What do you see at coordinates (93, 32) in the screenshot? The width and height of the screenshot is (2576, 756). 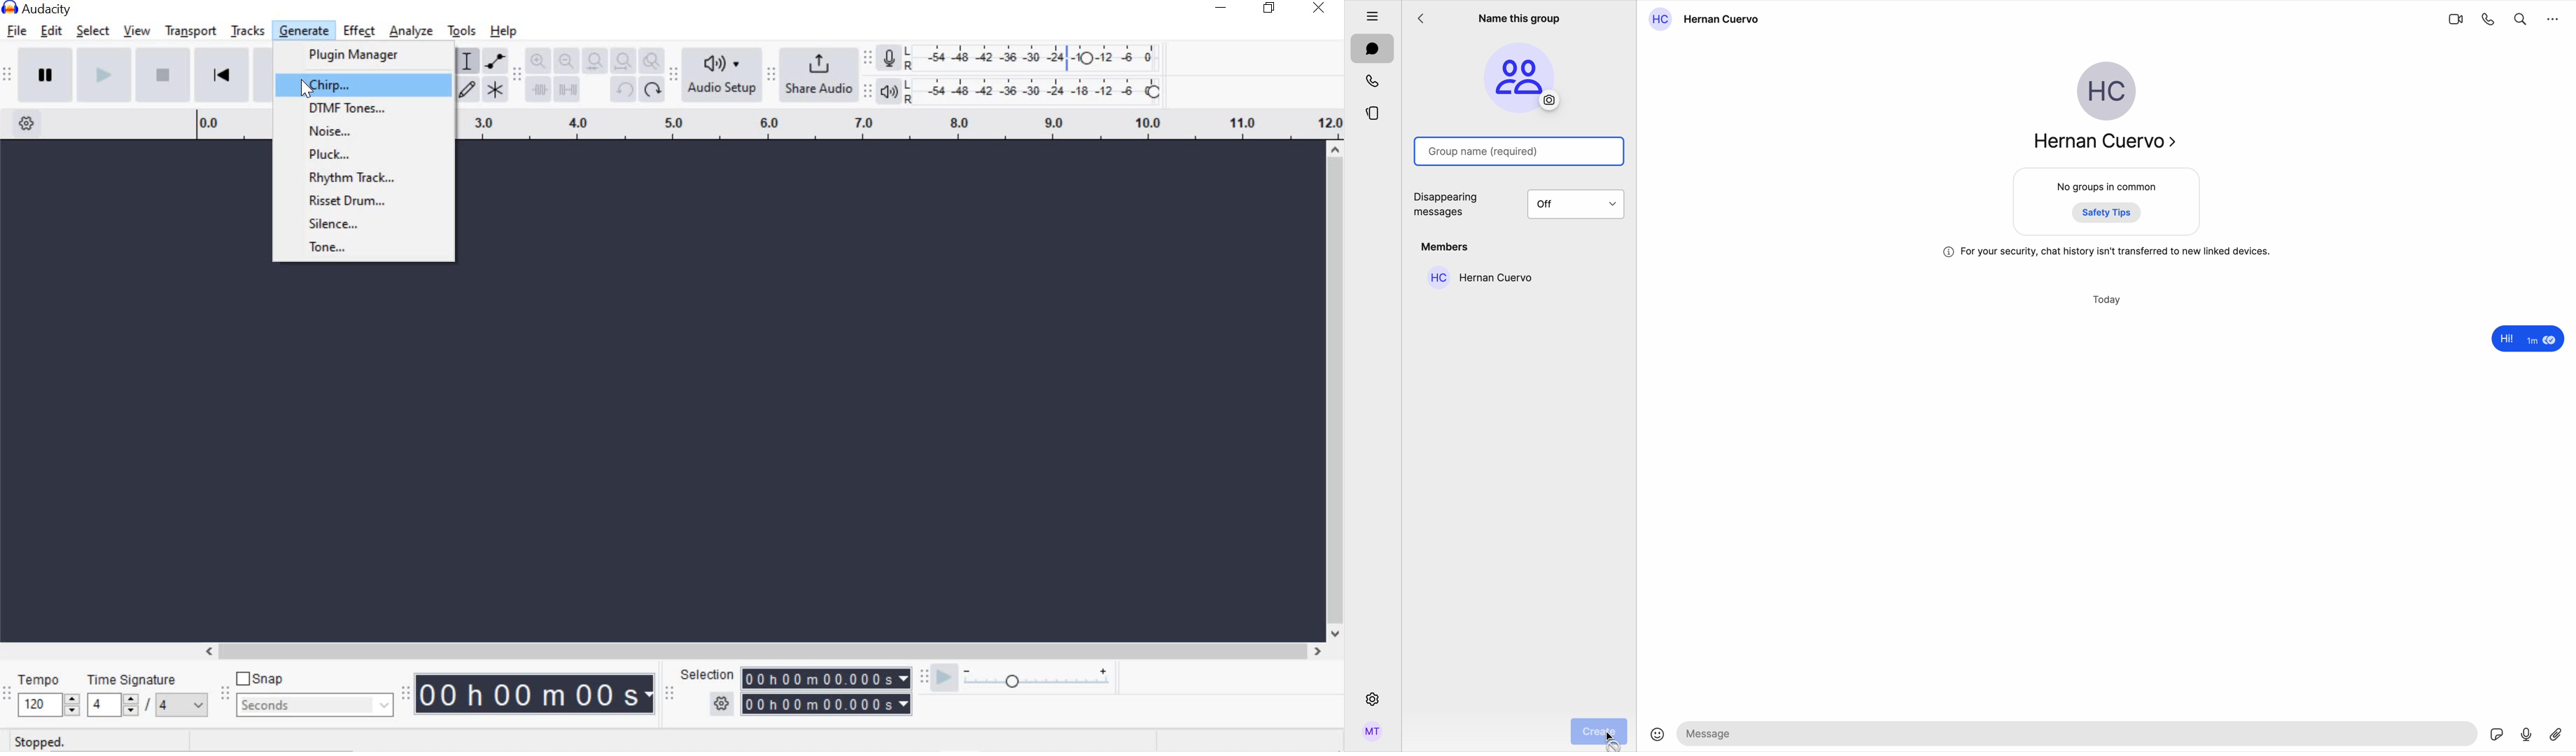 I see `select` at bounding box center [93, 32].